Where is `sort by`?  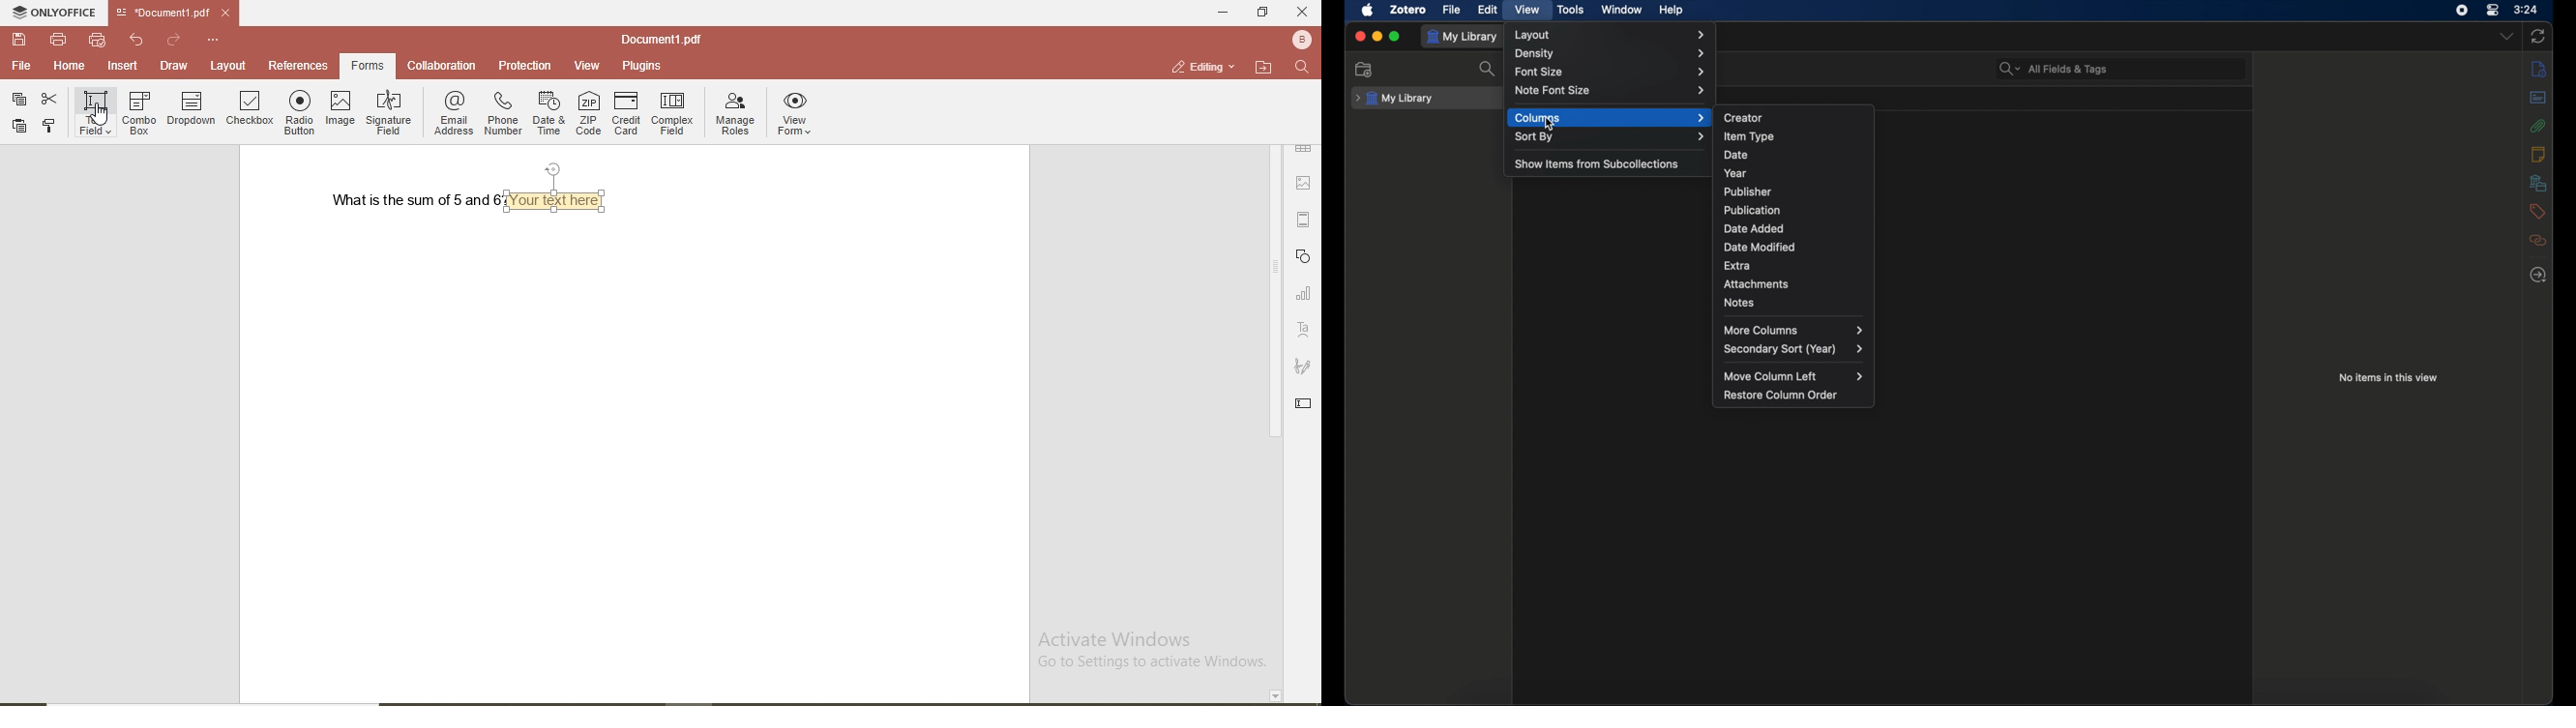 sort by is located at coordinates (1611, 138).